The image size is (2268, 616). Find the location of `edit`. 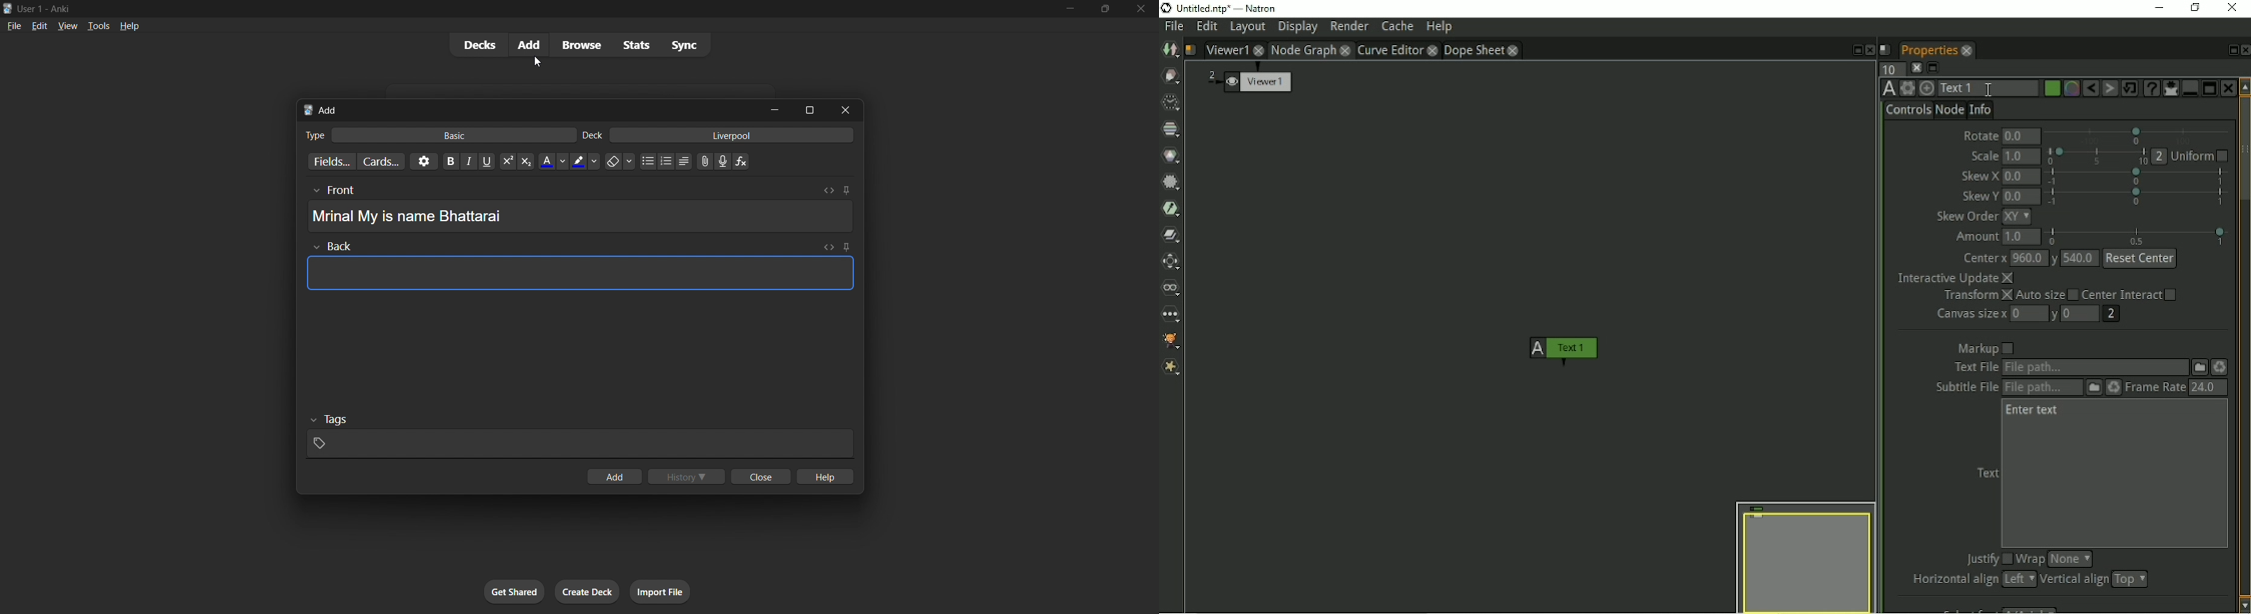

edit is located at coordinates (38, 25).